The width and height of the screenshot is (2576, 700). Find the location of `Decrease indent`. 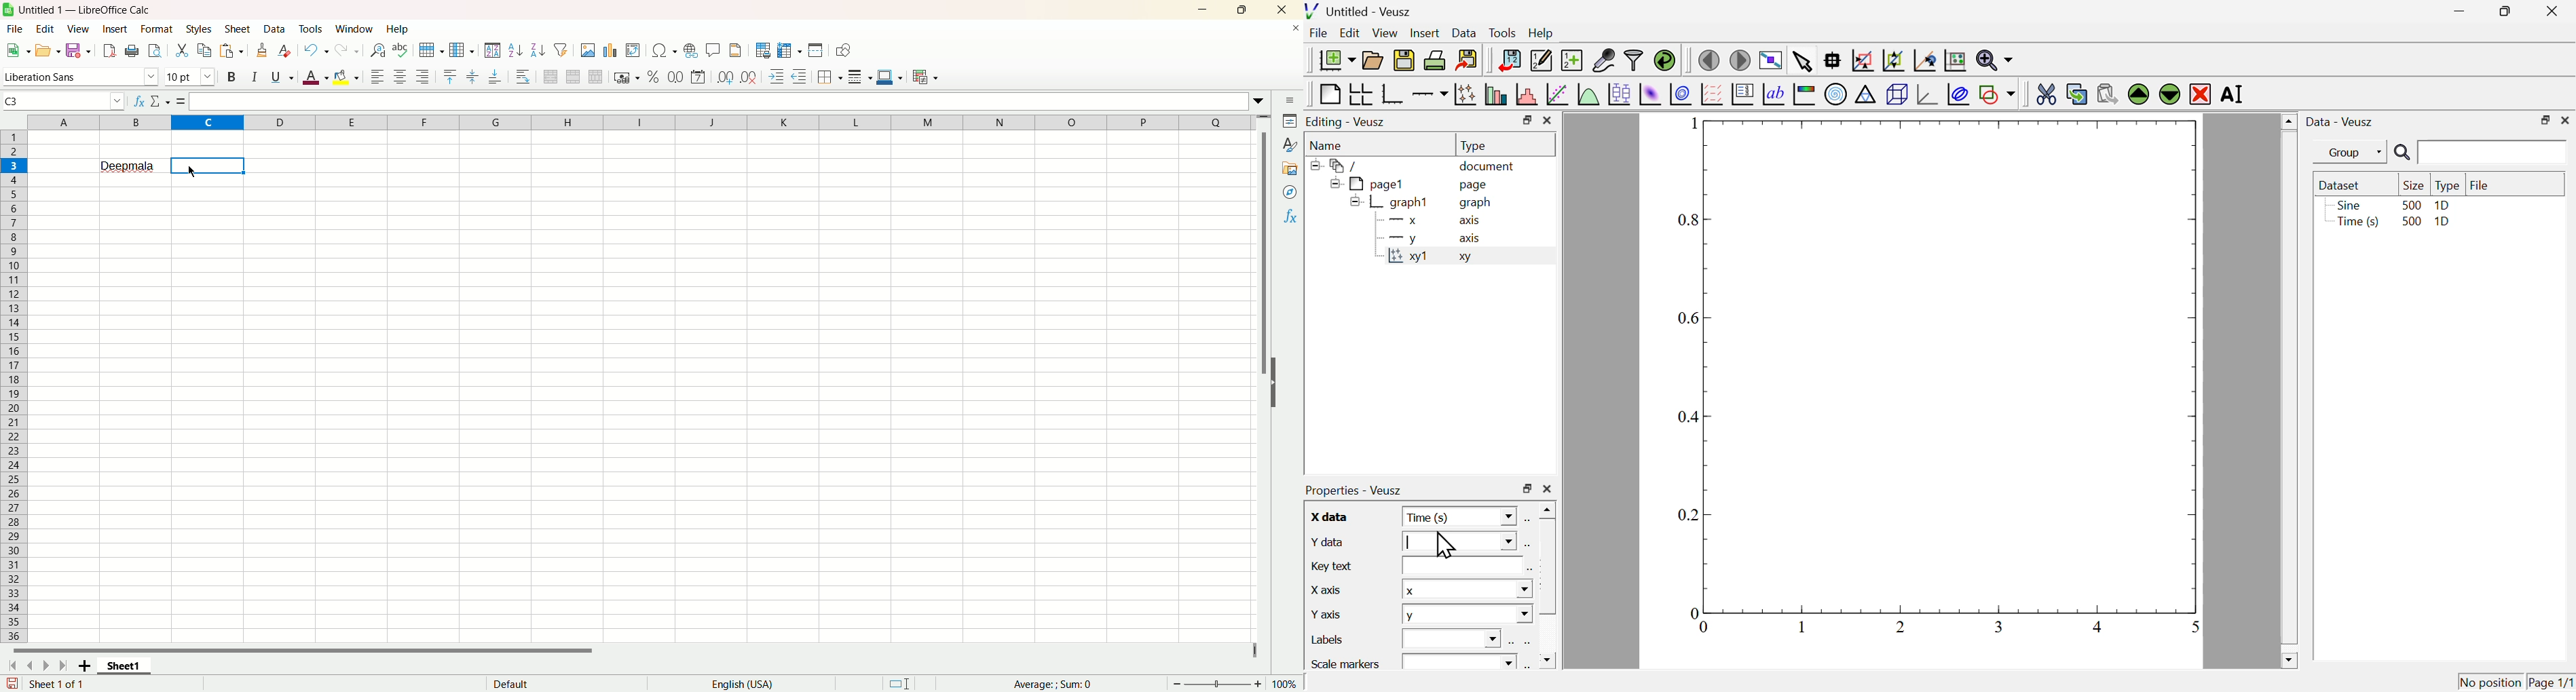

Decrease indent is located at coordinates (800, 76).